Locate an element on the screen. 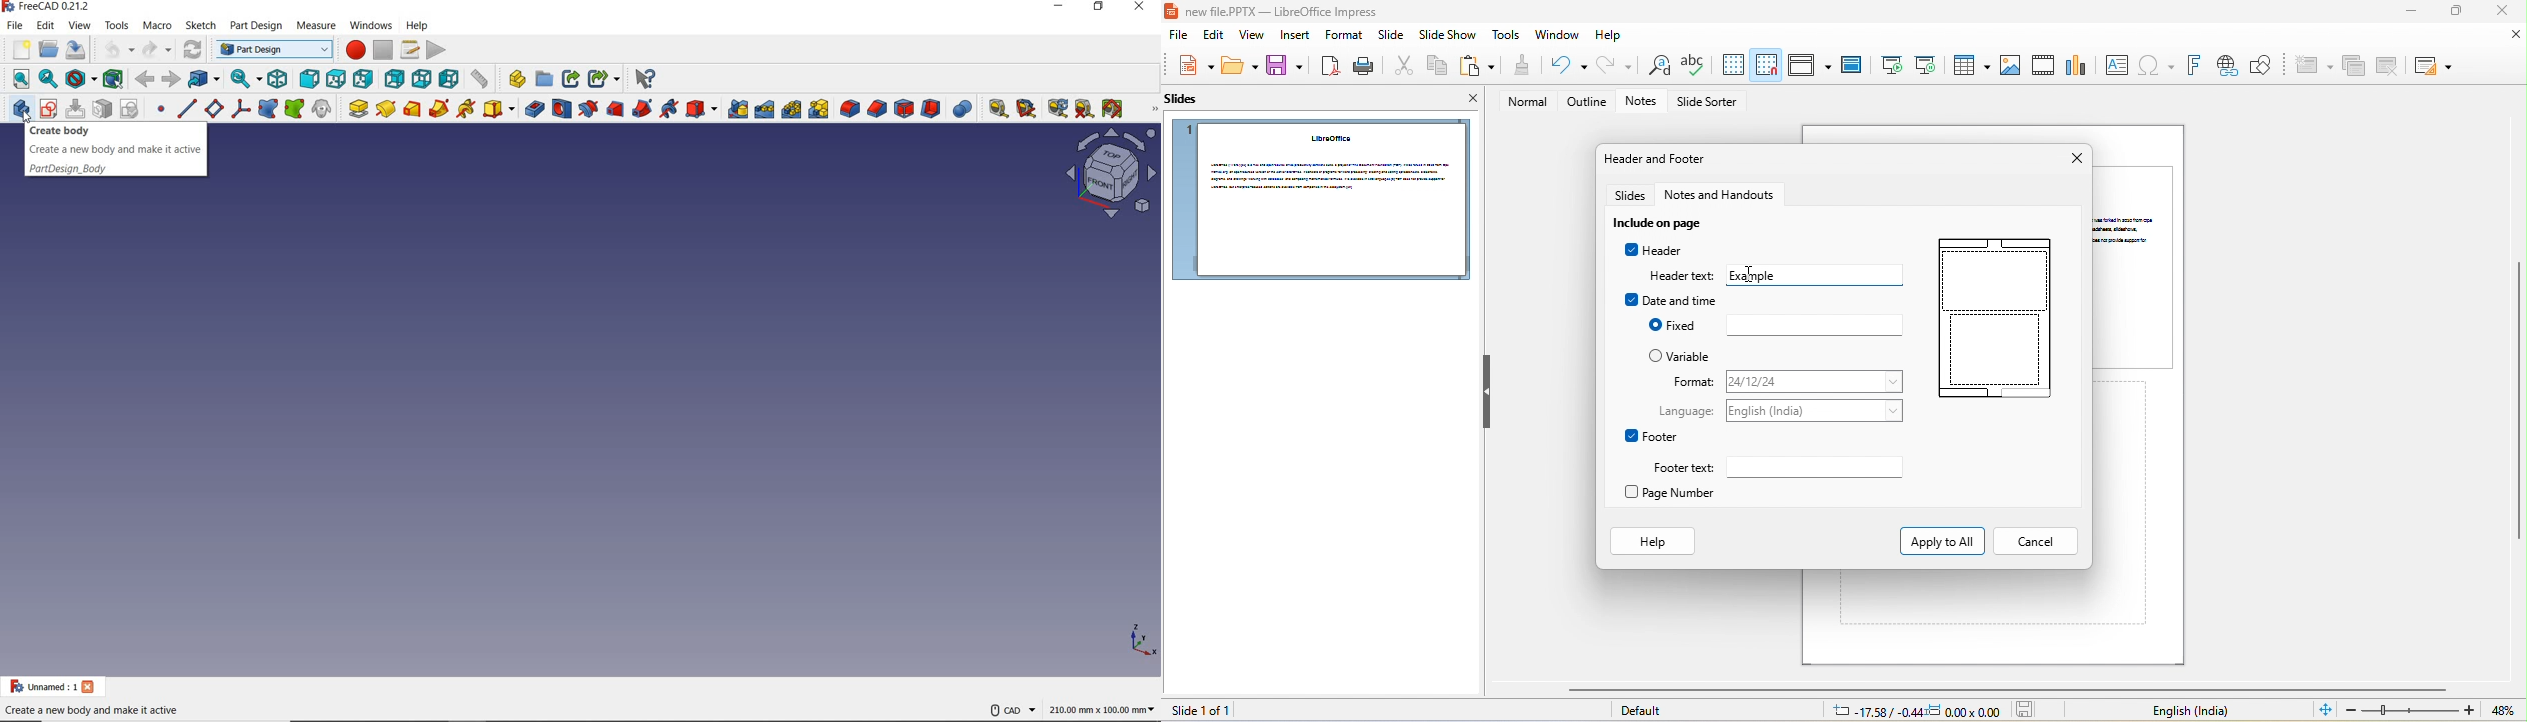 This screenshot has width=2548, height=728. new file.PPTX — LibreOffice Impress is located at coordinates (1277, 11).